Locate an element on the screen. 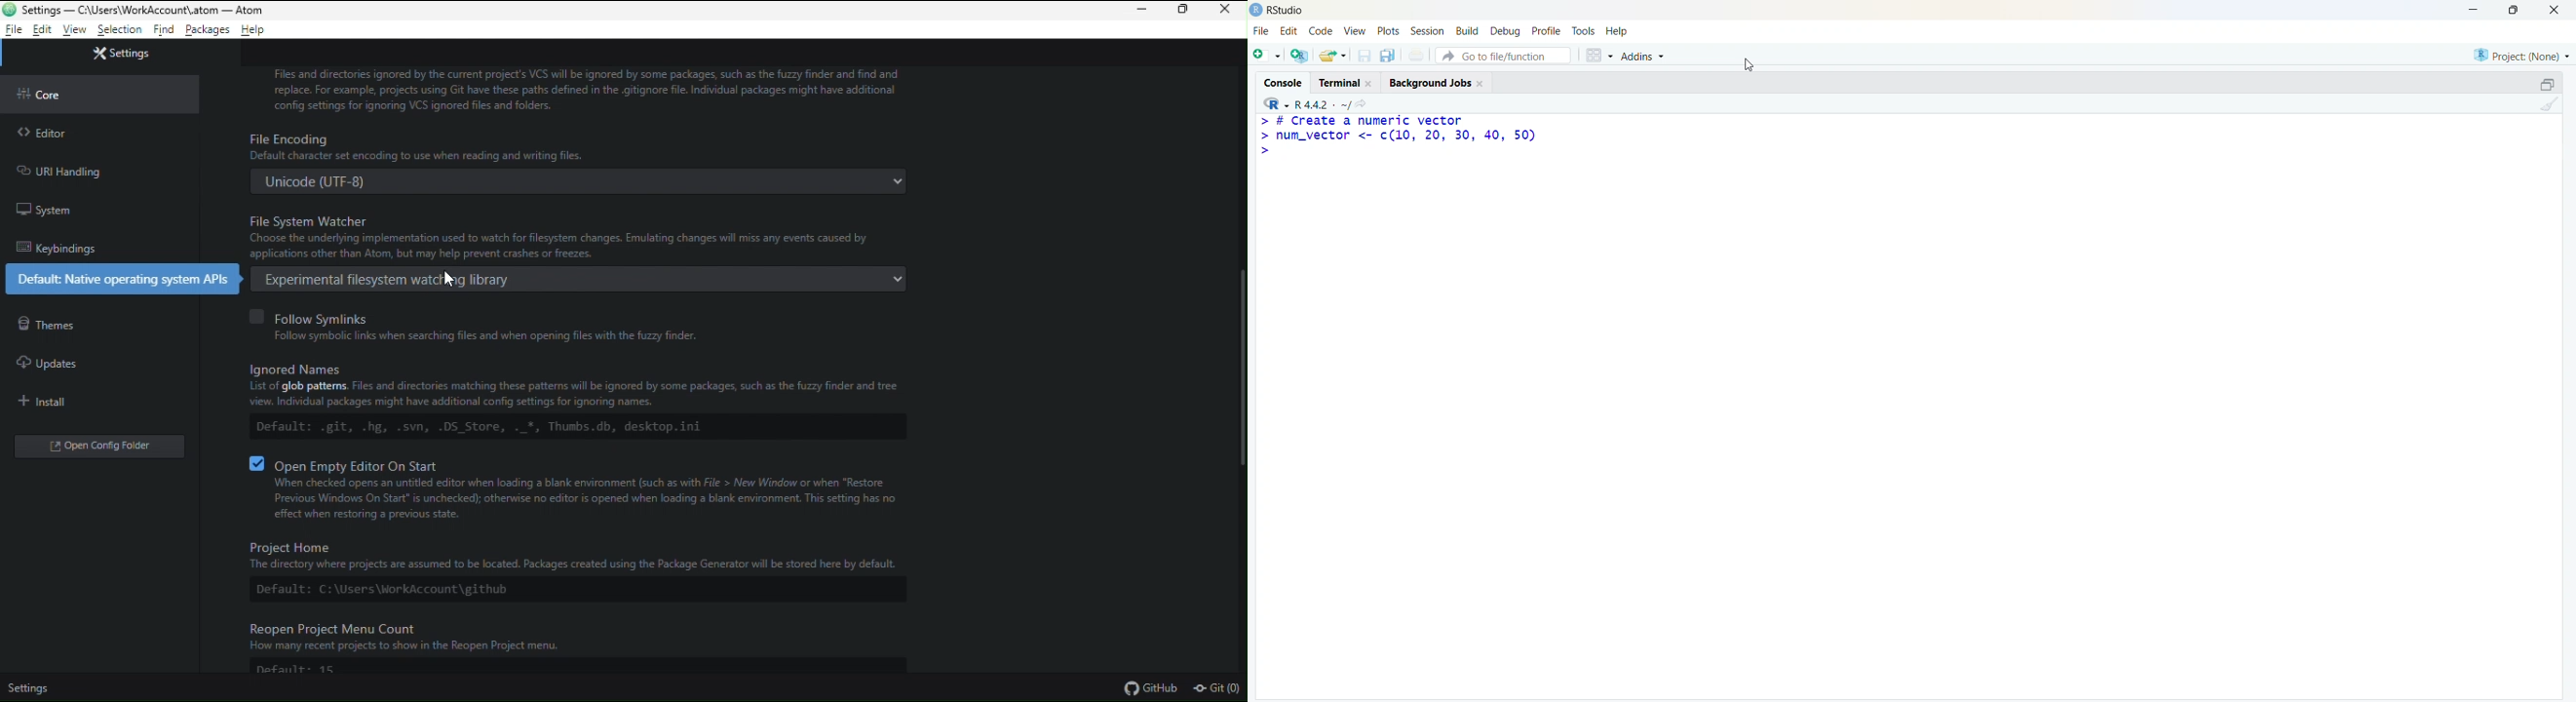 The width and height of the screenshot is (2576, 728). plots is located at coordinates (1387, 30).